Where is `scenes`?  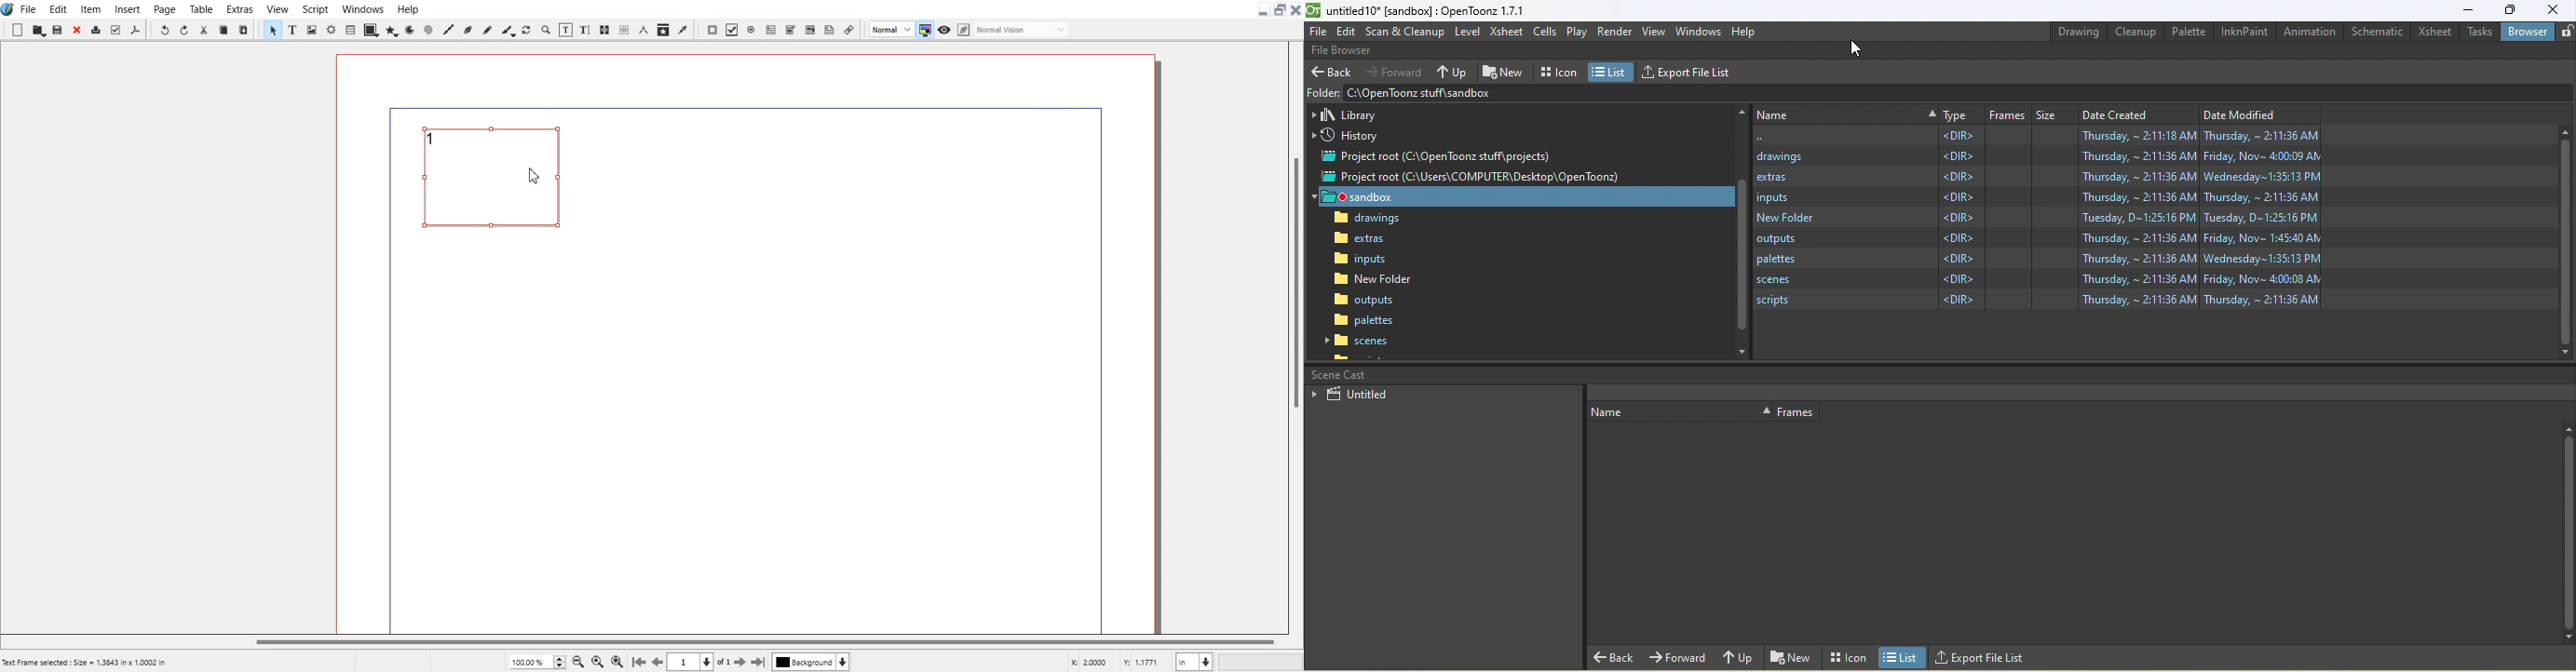 scenes is located at coordinates (1360, 321).